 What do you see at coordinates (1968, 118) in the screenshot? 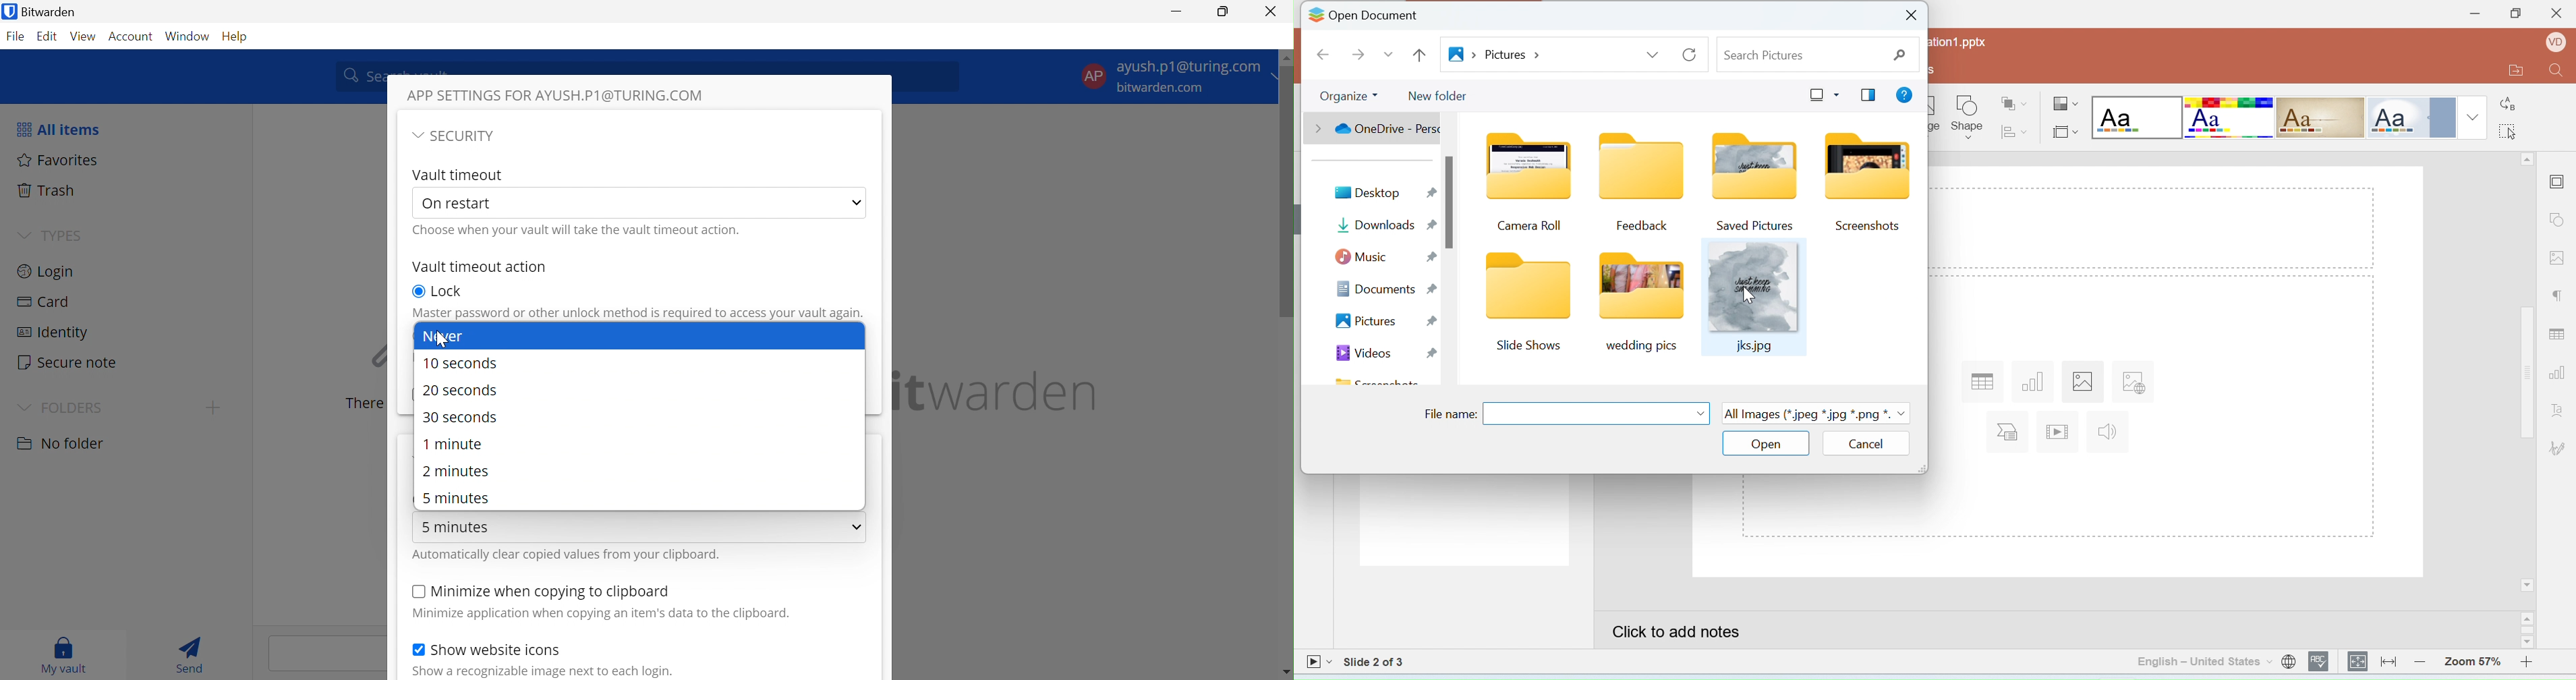
I see `Insert shape` at bounding box center [1968, 118].